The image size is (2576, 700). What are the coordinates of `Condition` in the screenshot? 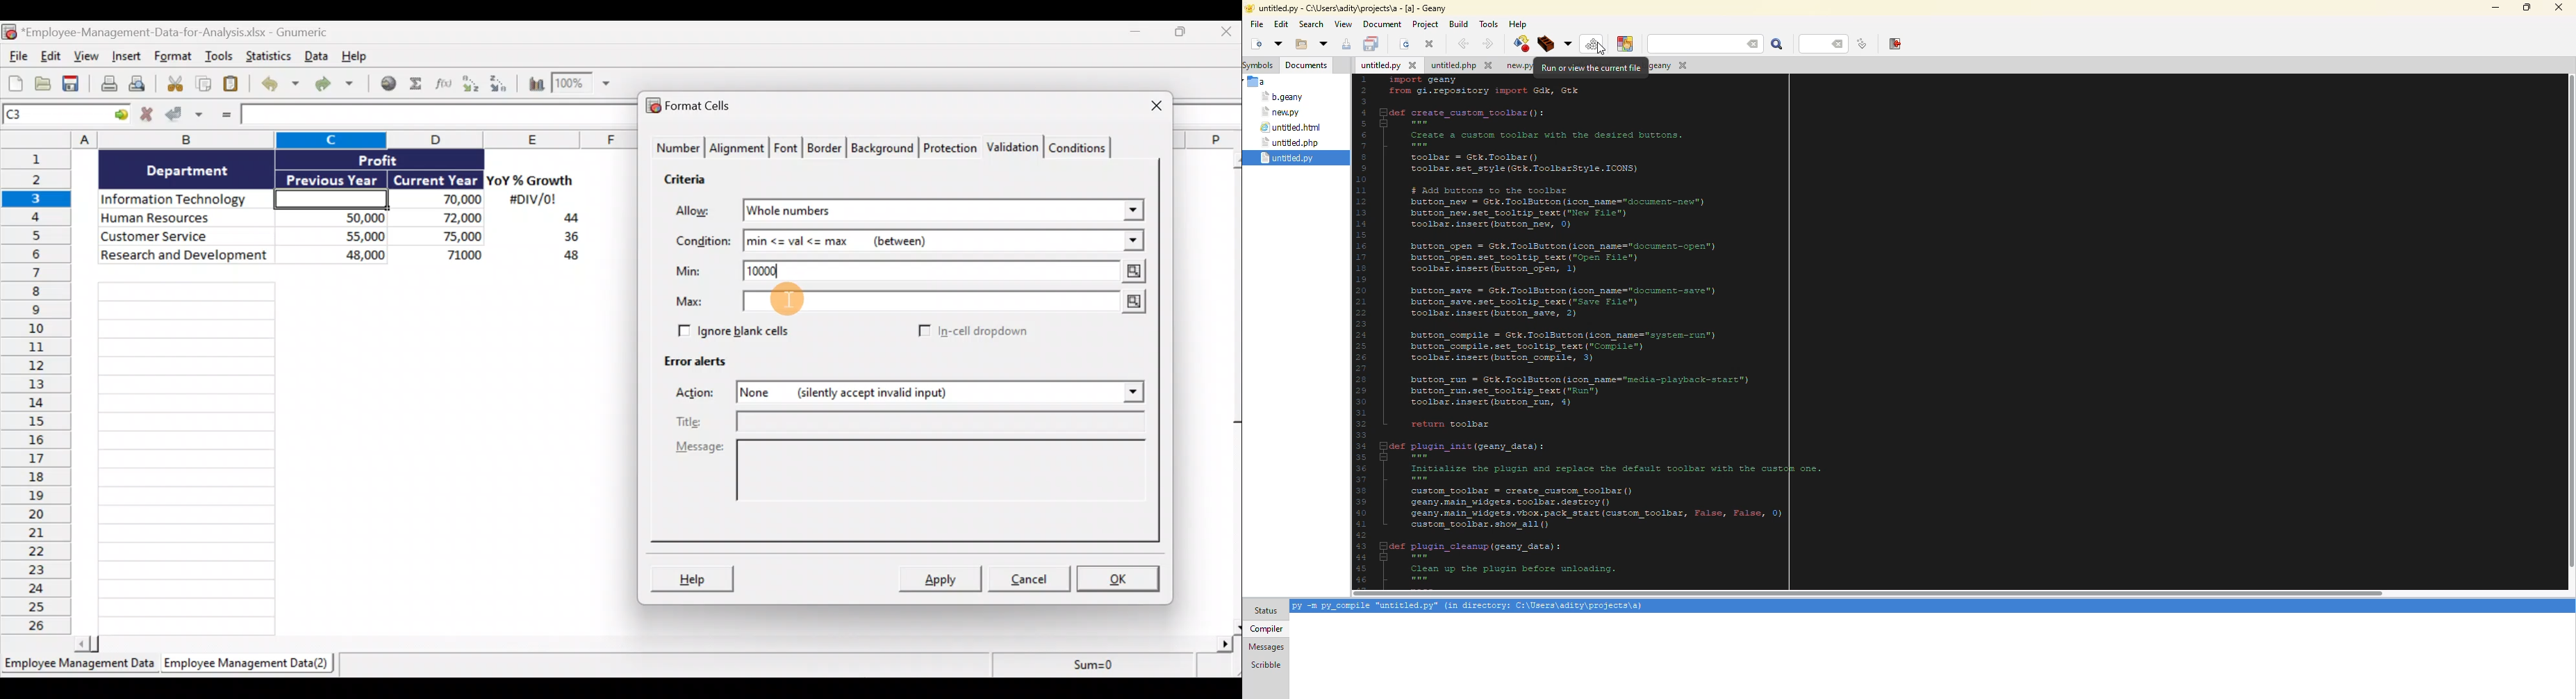 It's located at (702, 241).